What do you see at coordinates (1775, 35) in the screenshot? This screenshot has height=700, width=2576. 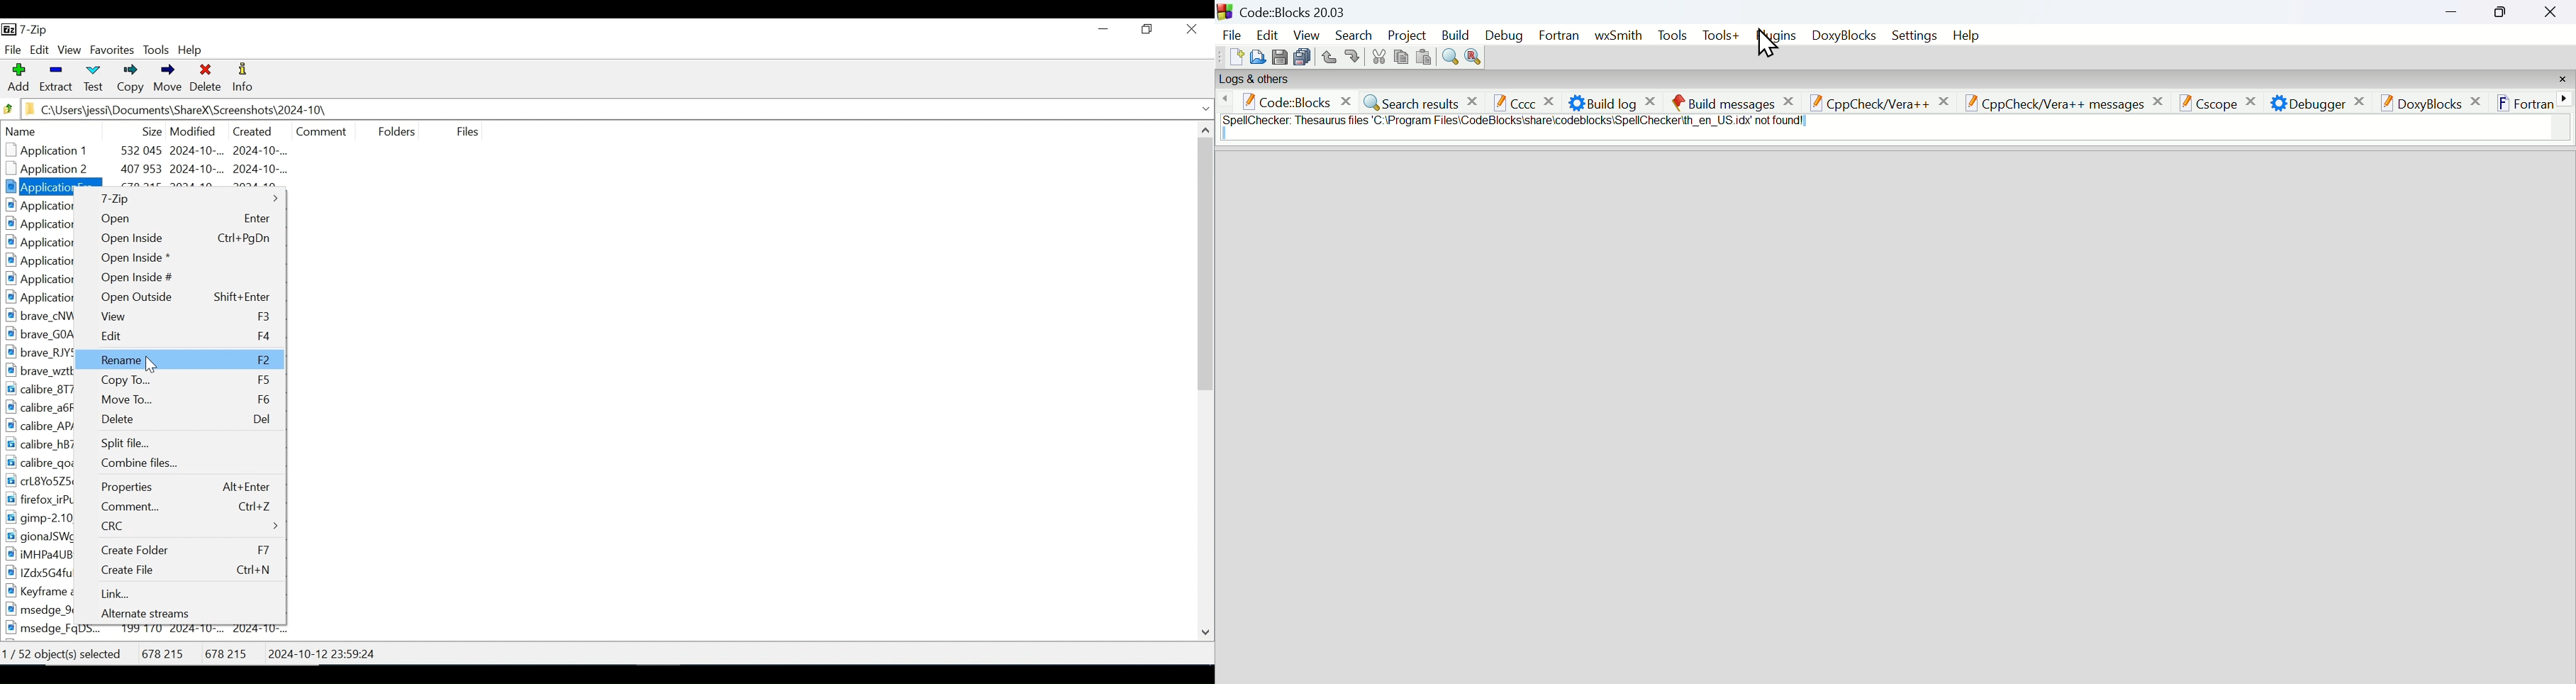 I see `Plugins` at bounding box center [1775, 35].